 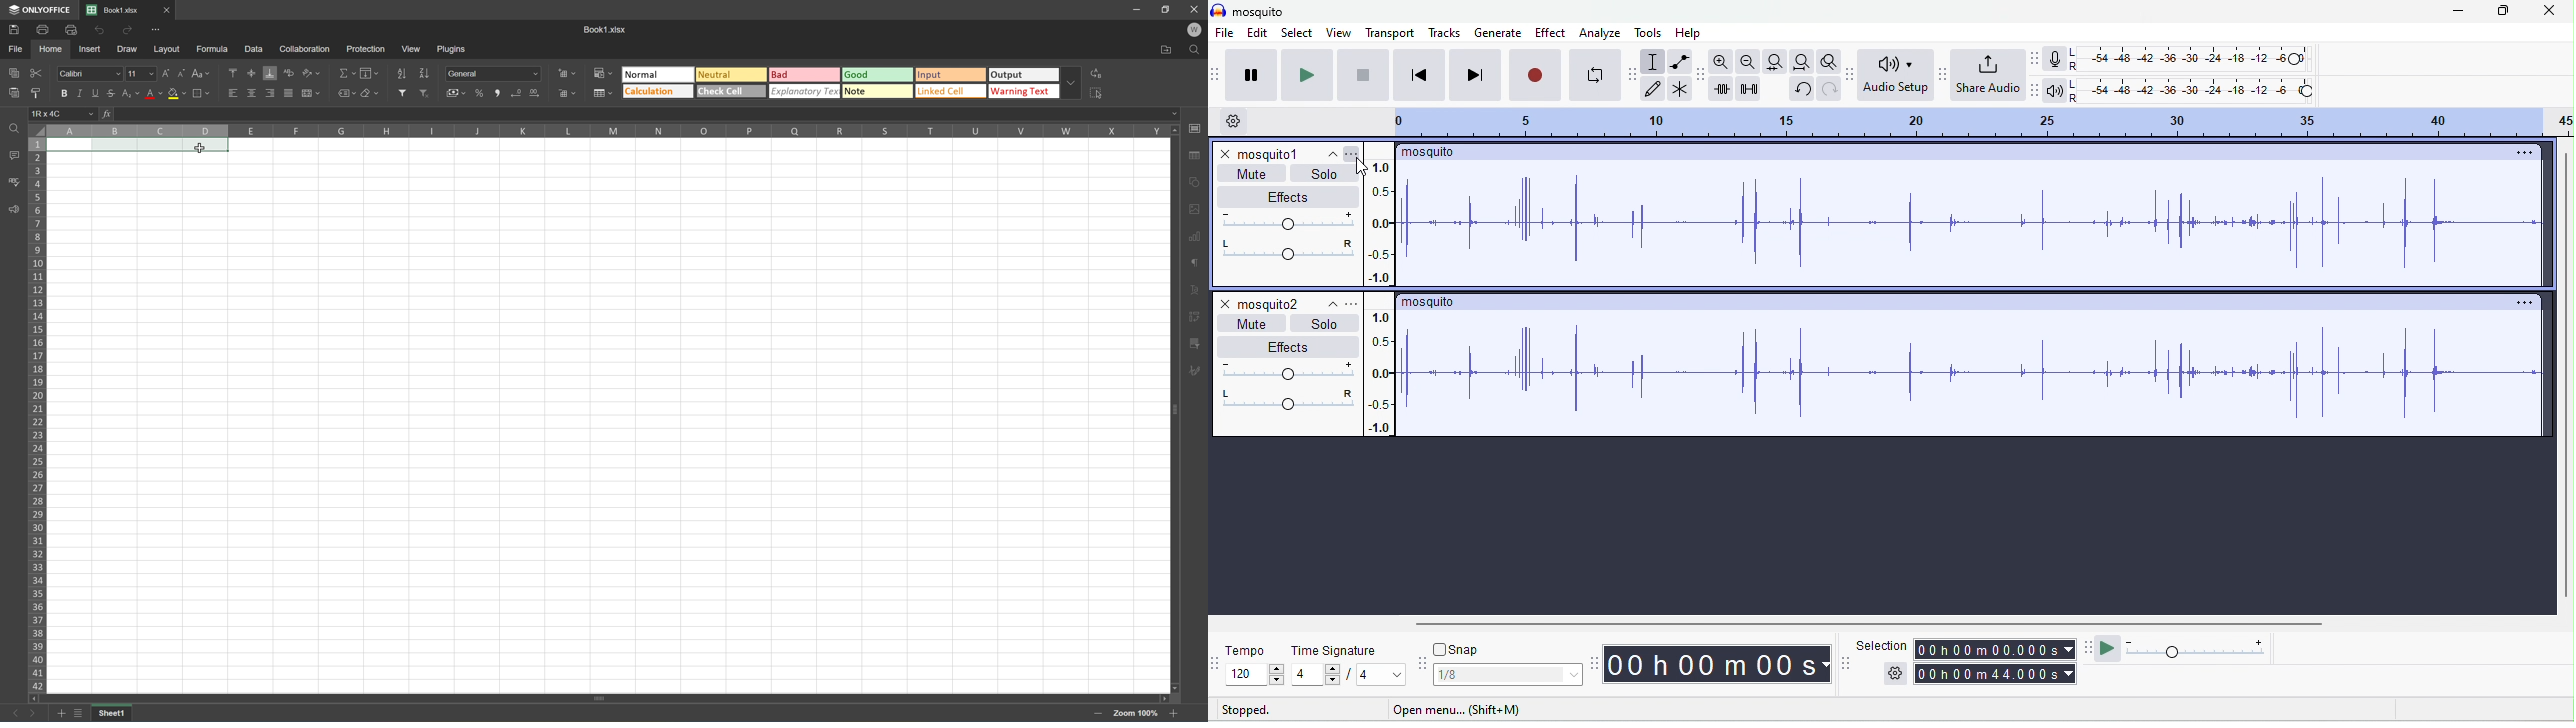 I want to click on tracks, so click(x=1445, y=32).